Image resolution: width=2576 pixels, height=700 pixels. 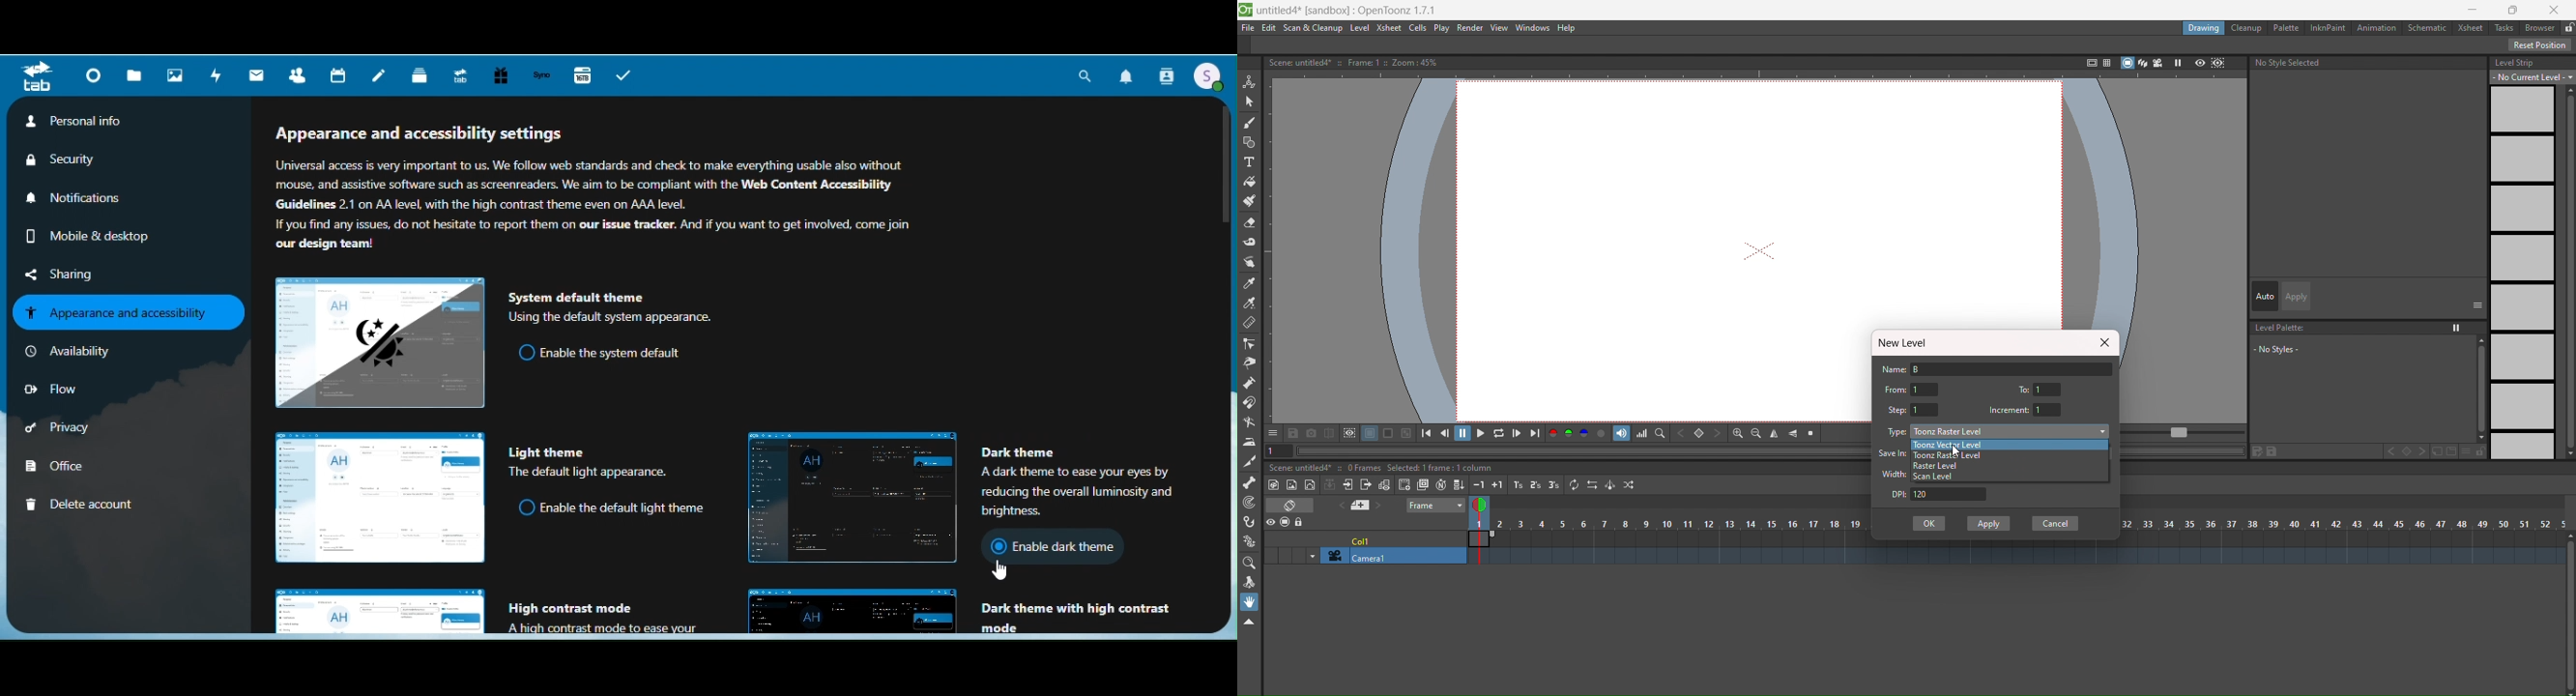 I want to click on hook tool, so click(x=1250, y=522).